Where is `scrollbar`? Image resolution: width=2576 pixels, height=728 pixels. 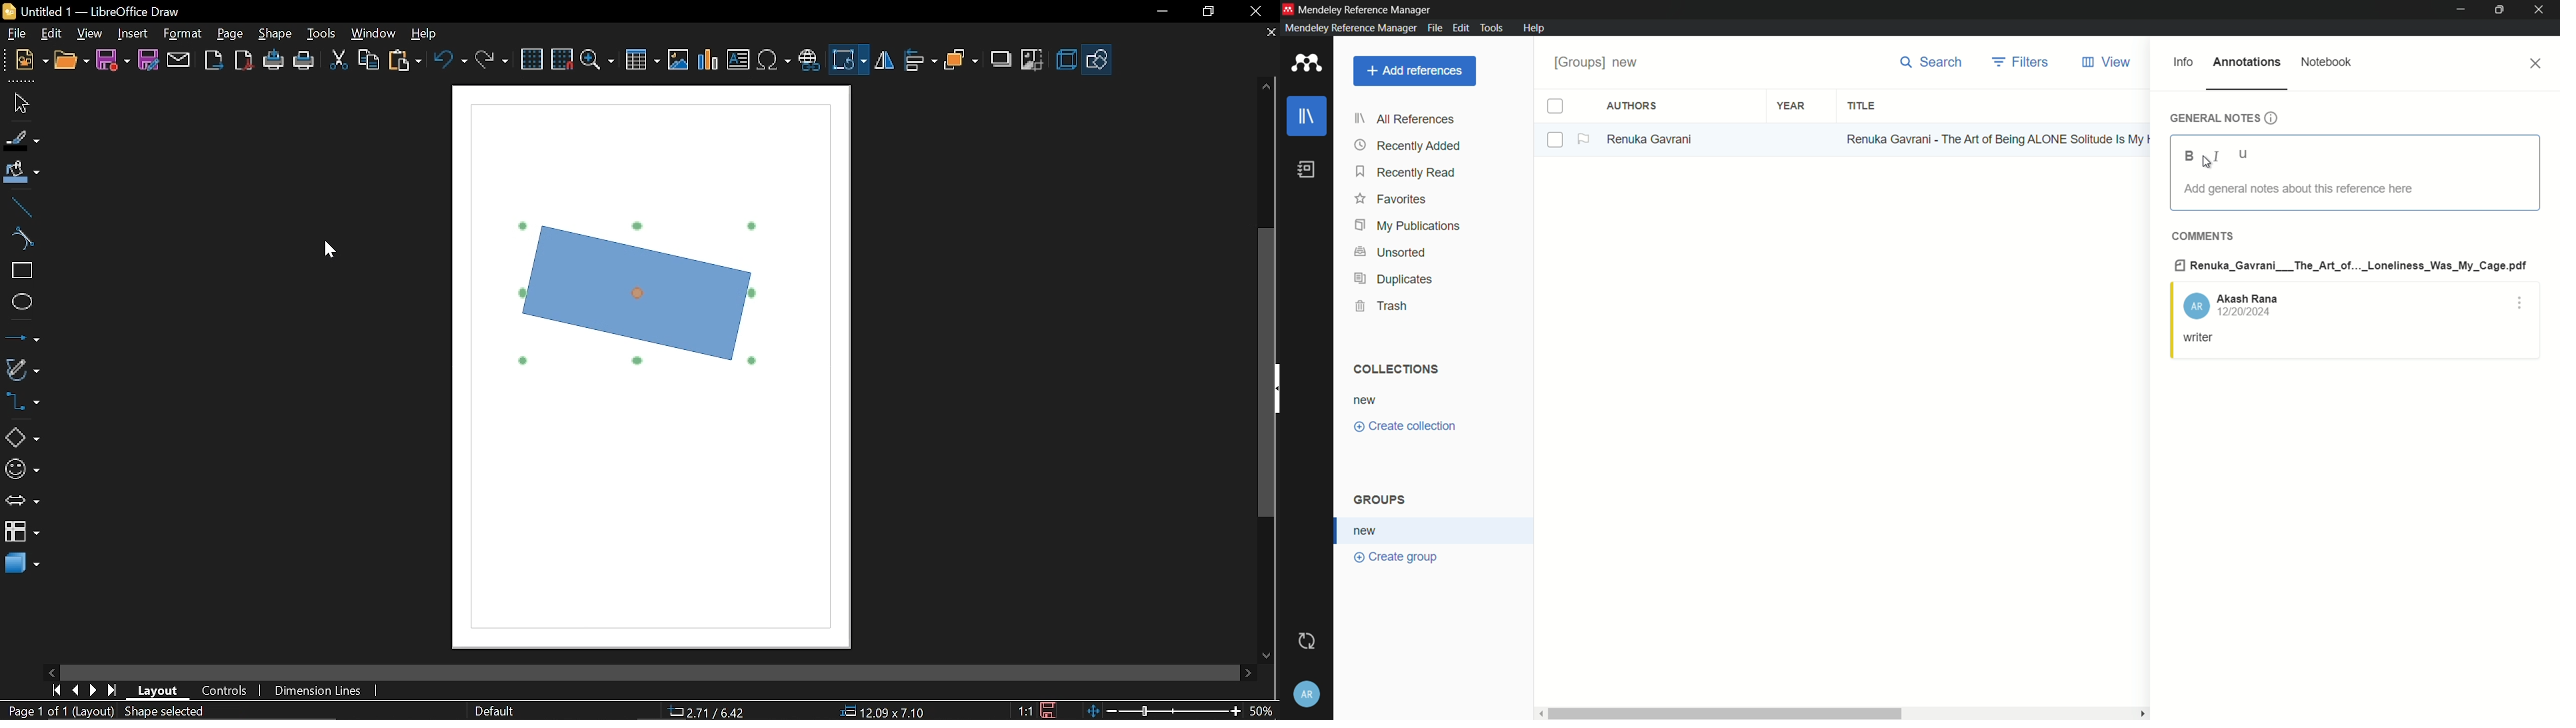 scrollbar is located at coordinates (1723, 712).